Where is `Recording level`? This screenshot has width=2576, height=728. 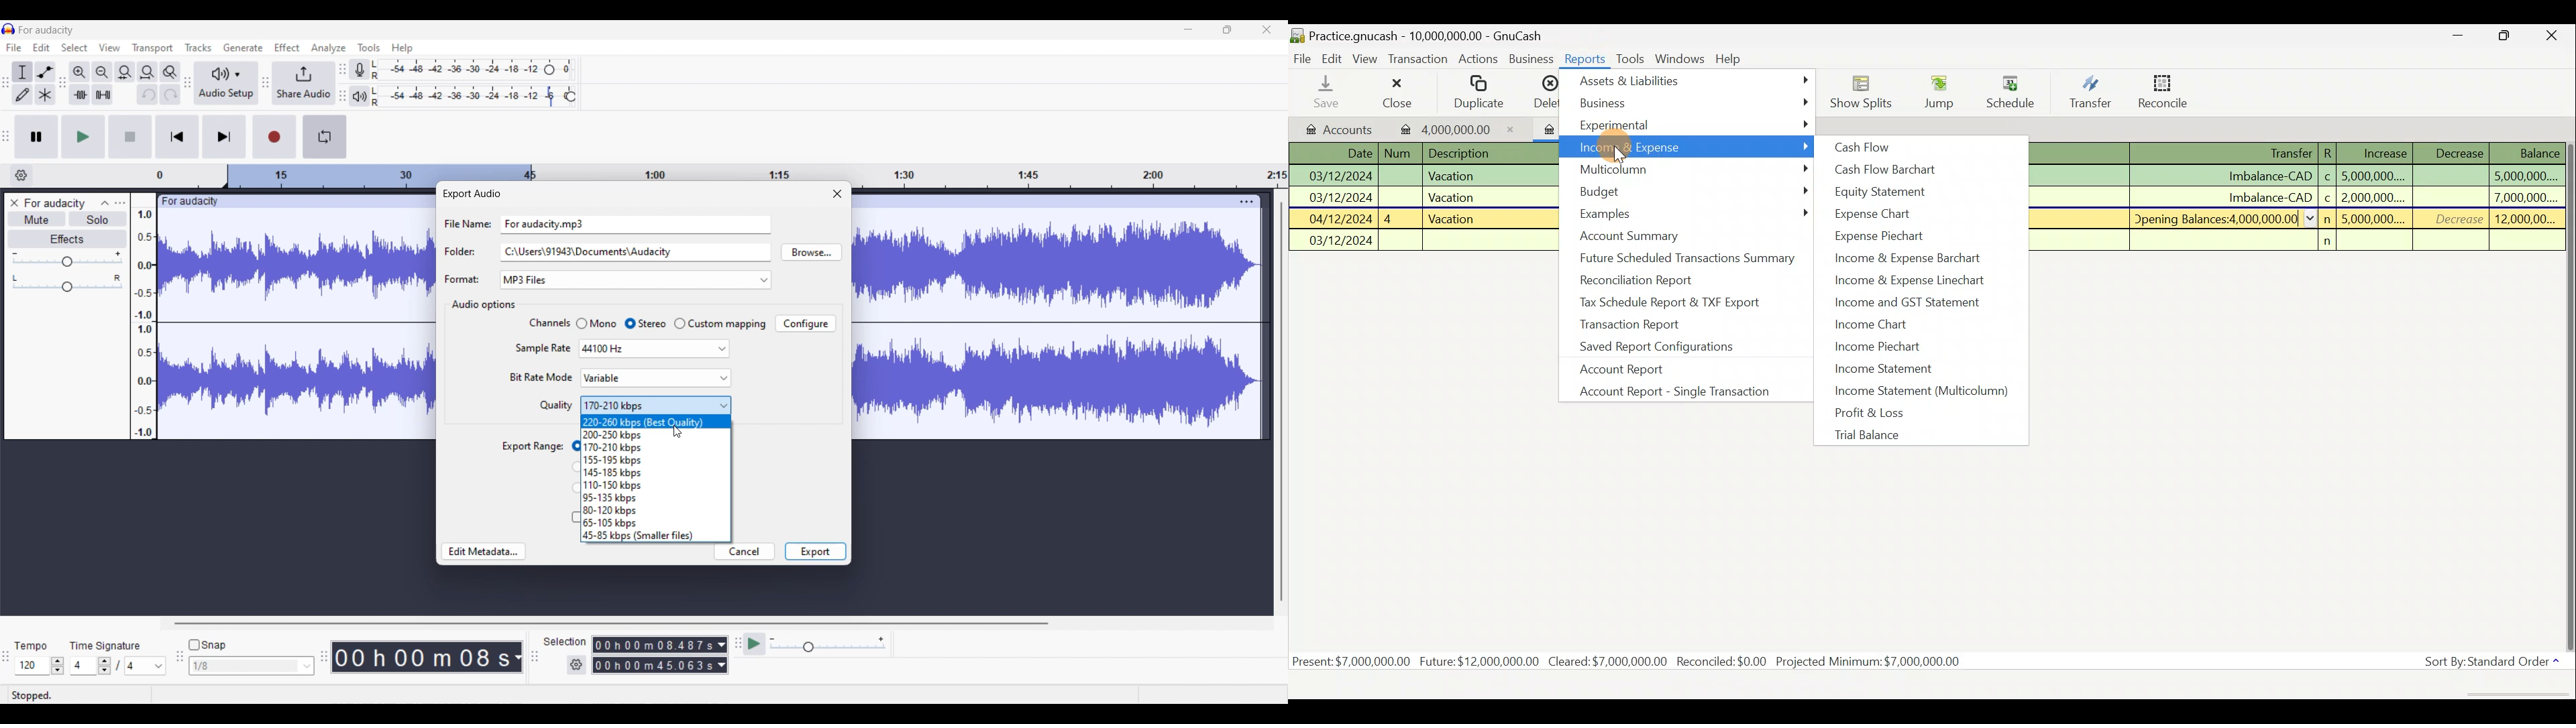 Recording level is located at coordinates (456, 70).